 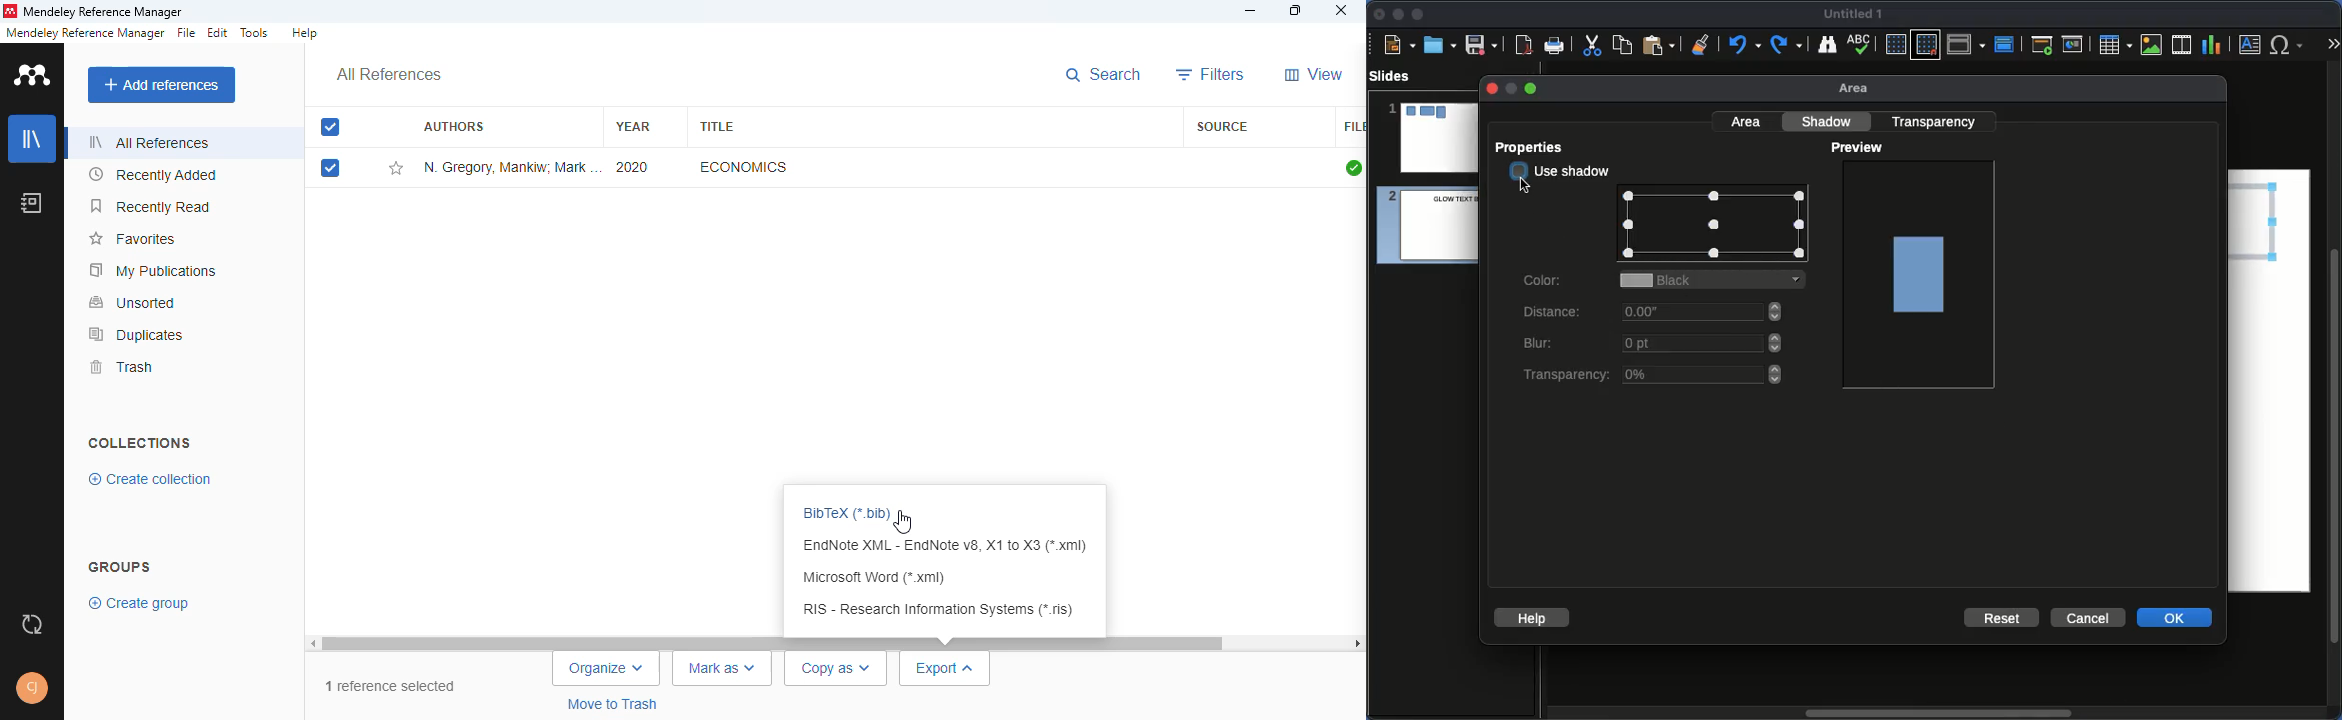 What do you see at coordinates (131, 239) in the screenshot?
I see `favorites` at bounding box center [131, 239].